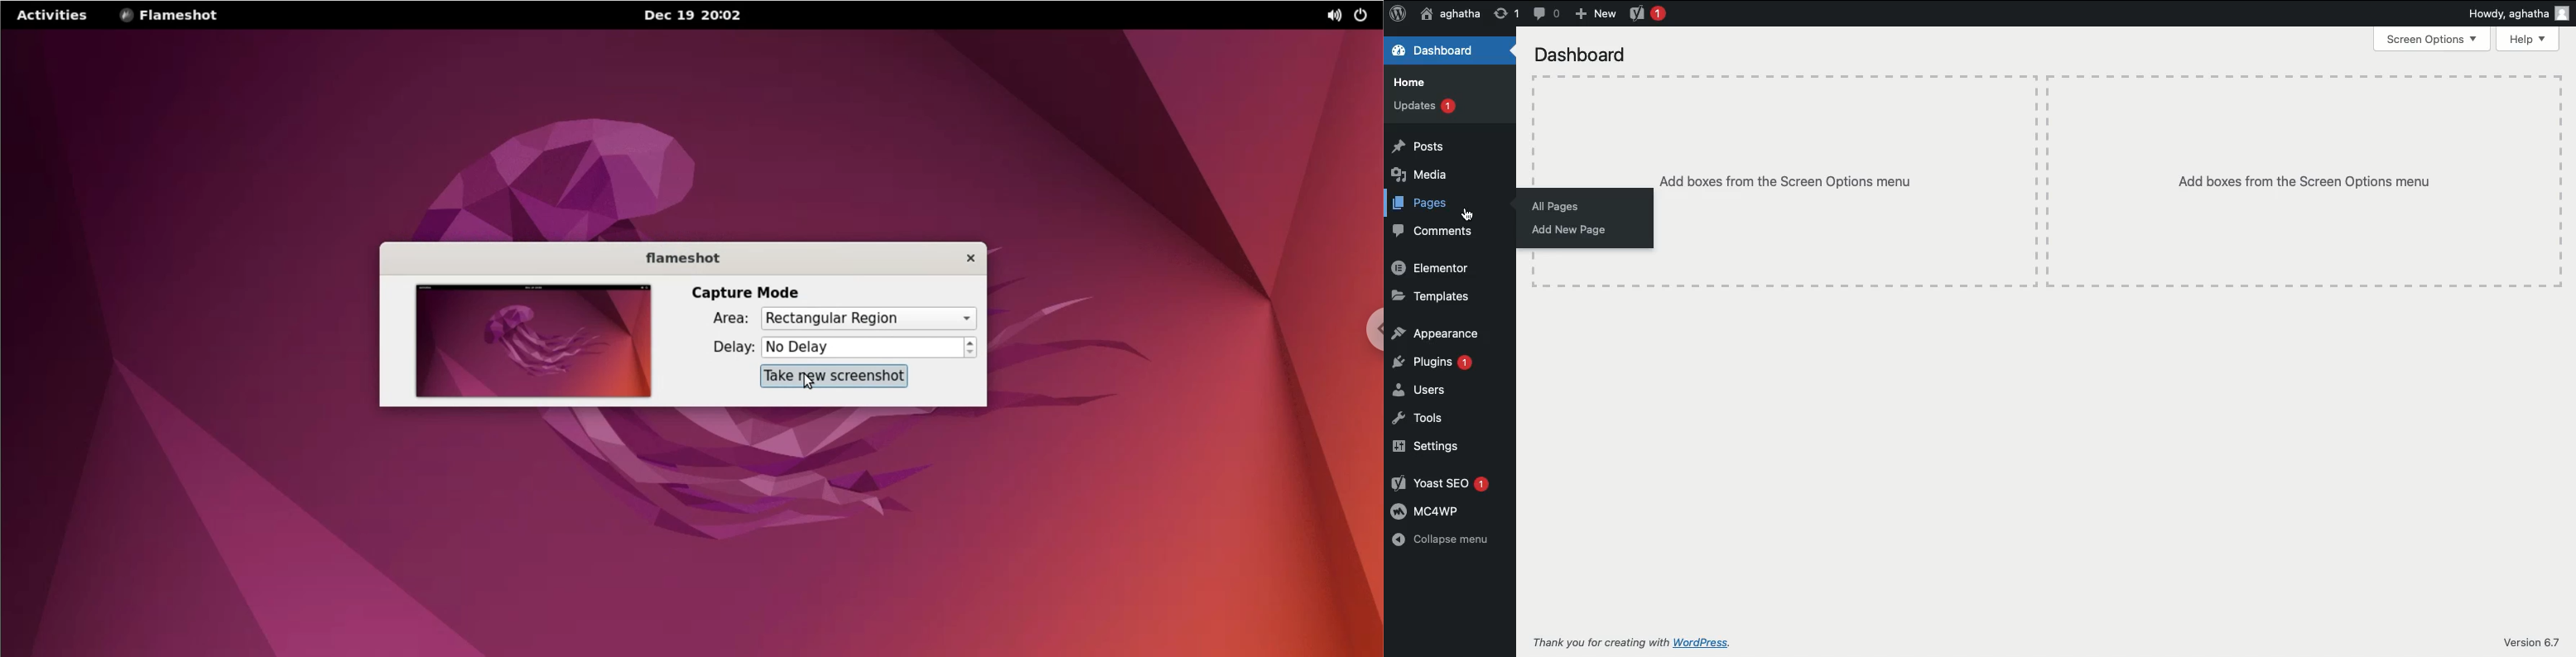 This screenshot has height=672, width=2576. Describe the element at coordinates (1569, 230) in the screenshot. I see `Add new page` at that location.